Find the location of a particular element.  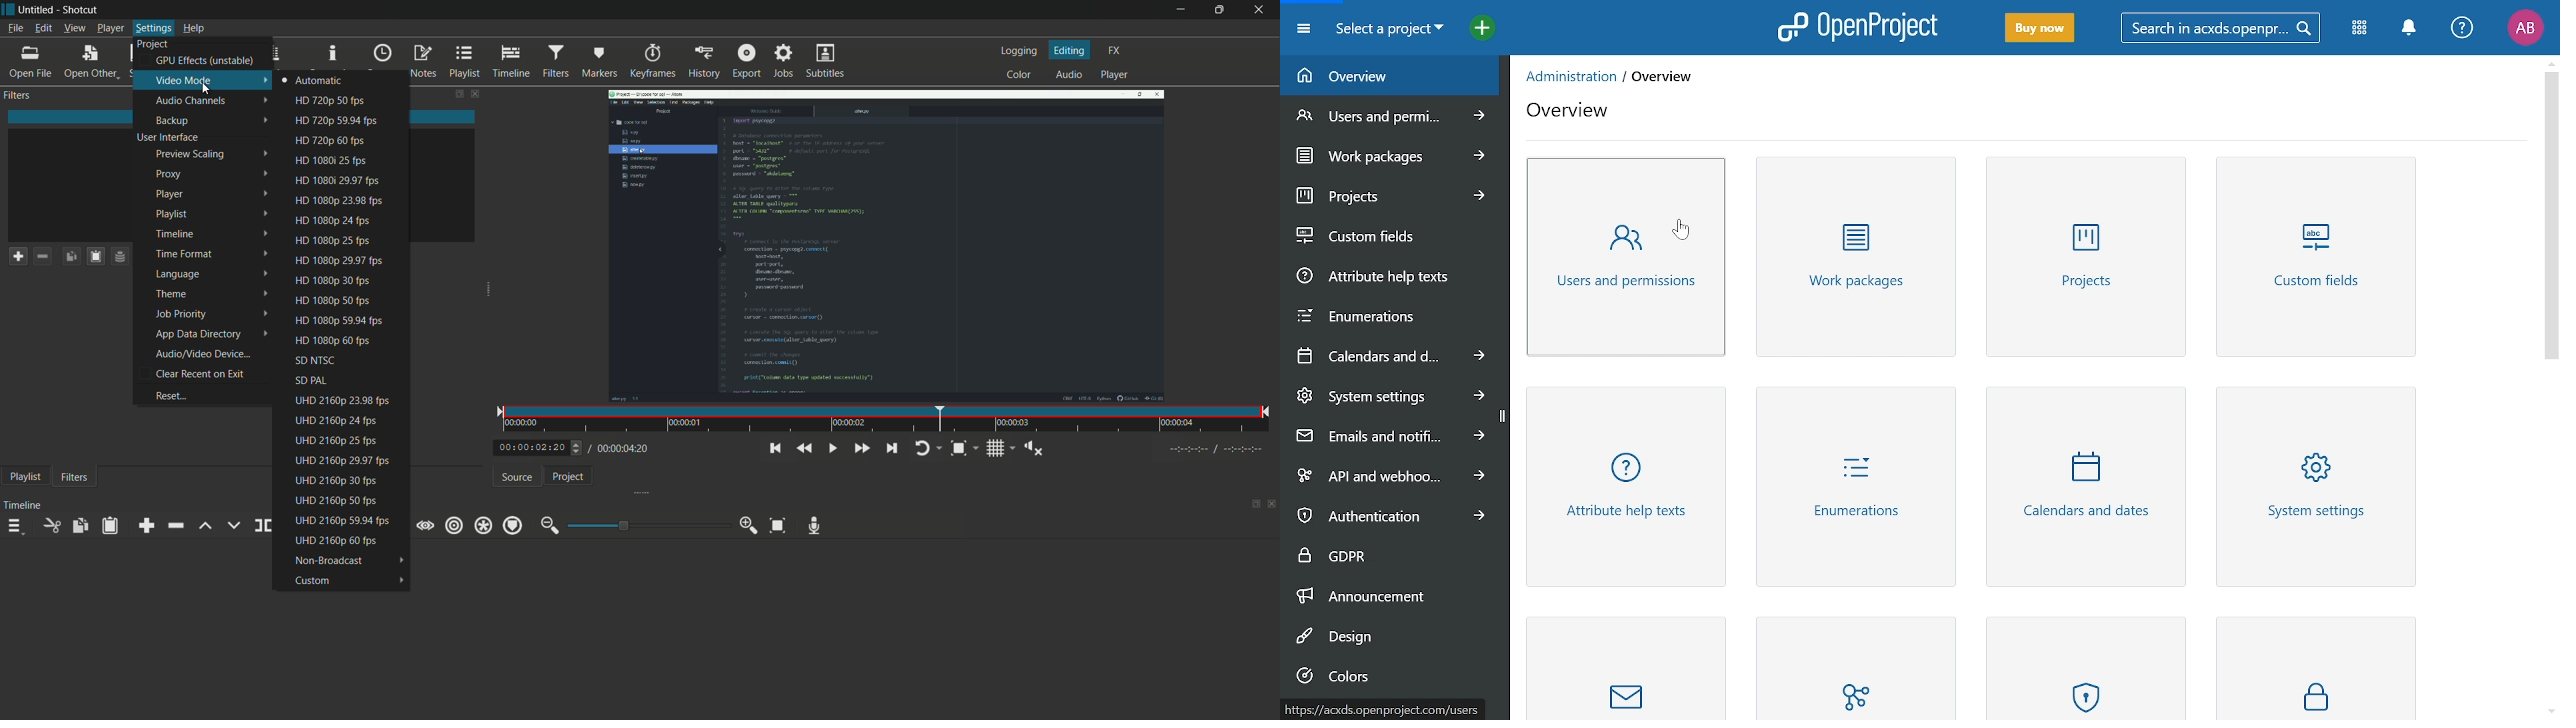

Custom fields is located at coordinates (1378, 238).